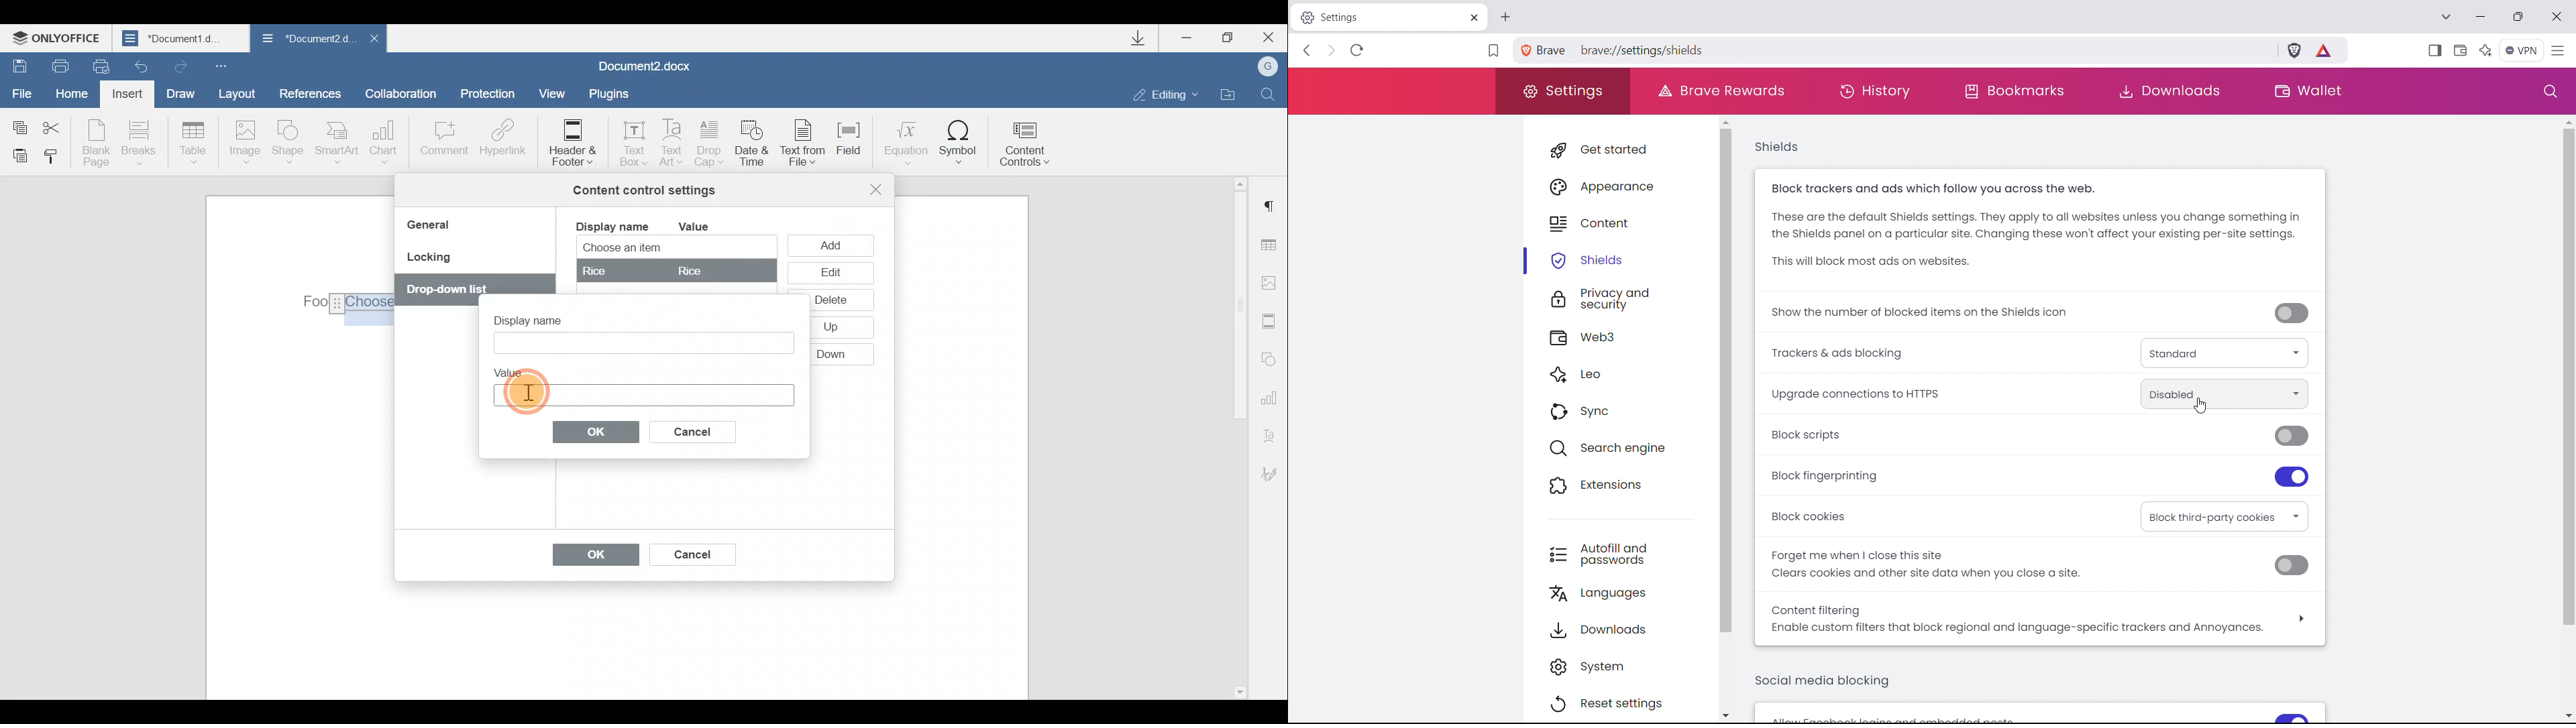 This screenshot has height=728, width=2576. I want to click on Insert, so click(129, 97).